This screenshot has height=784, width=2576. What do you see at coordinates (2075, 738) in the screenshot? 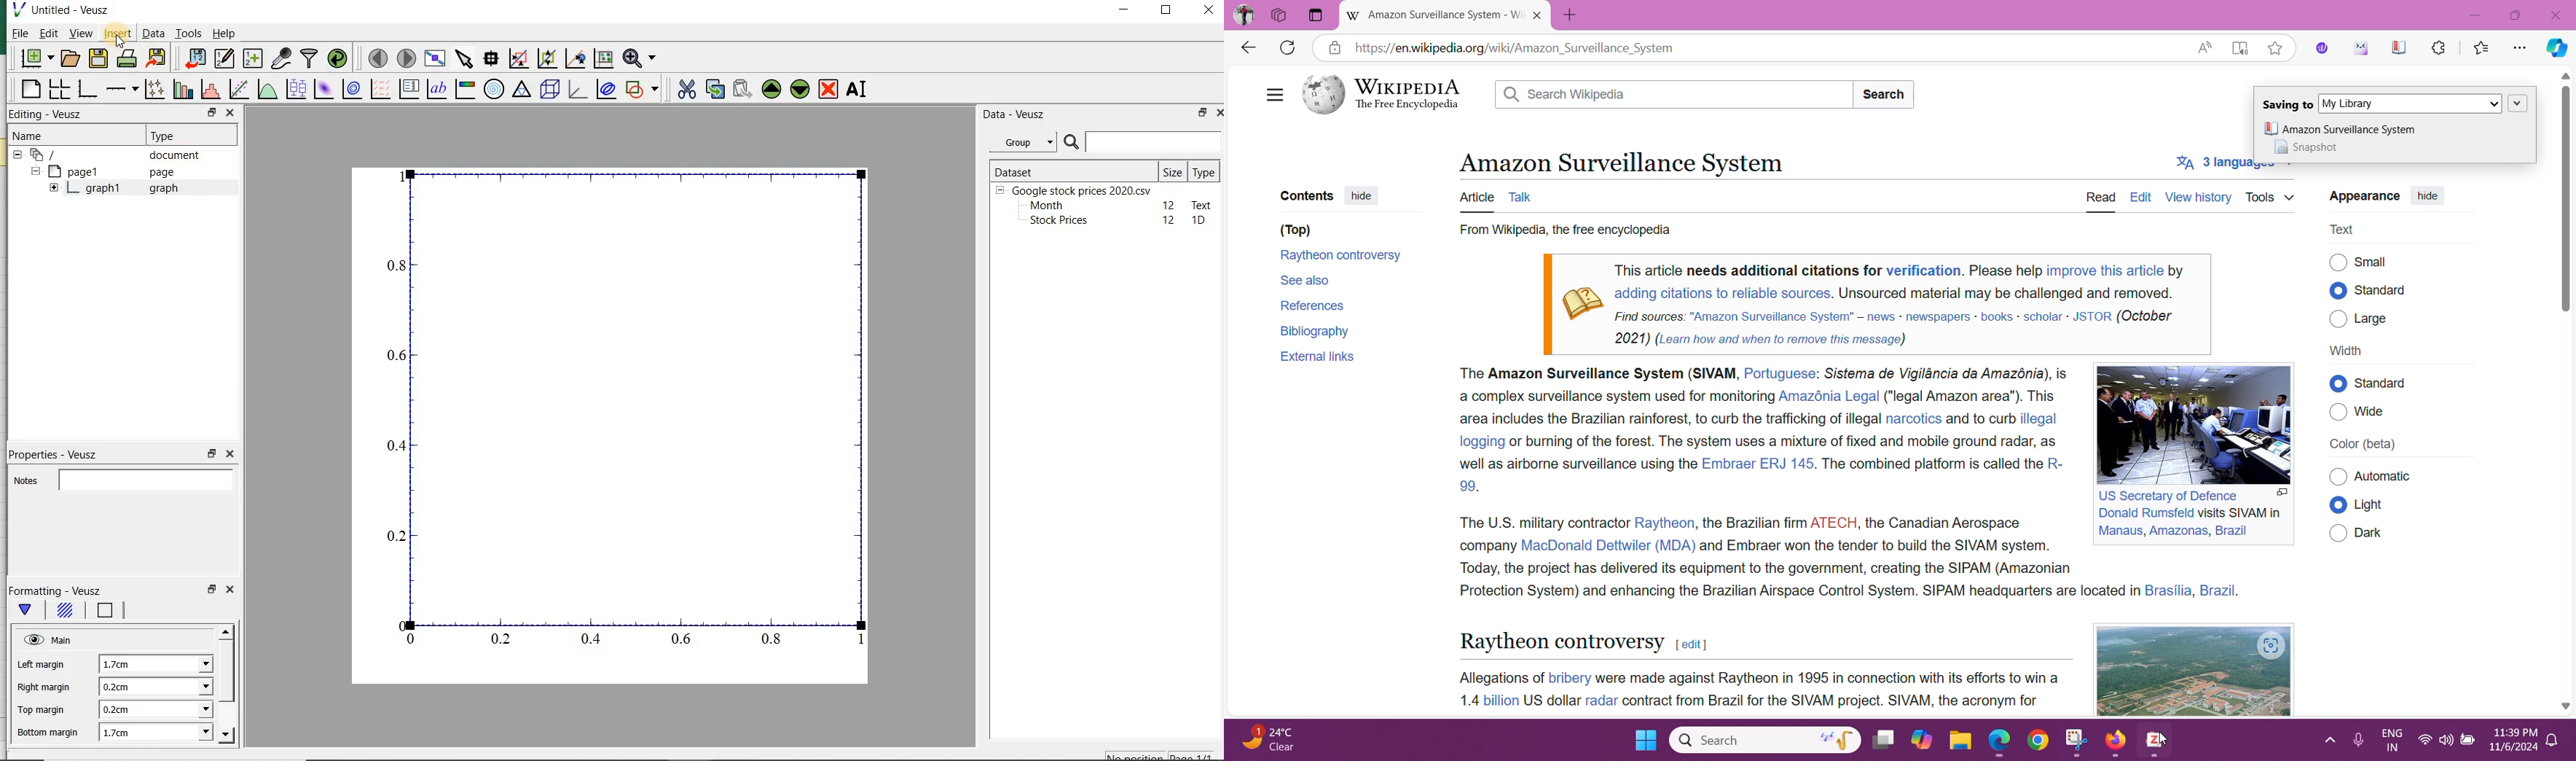
I see `snipping tool` at bounding box center [2075, 738].